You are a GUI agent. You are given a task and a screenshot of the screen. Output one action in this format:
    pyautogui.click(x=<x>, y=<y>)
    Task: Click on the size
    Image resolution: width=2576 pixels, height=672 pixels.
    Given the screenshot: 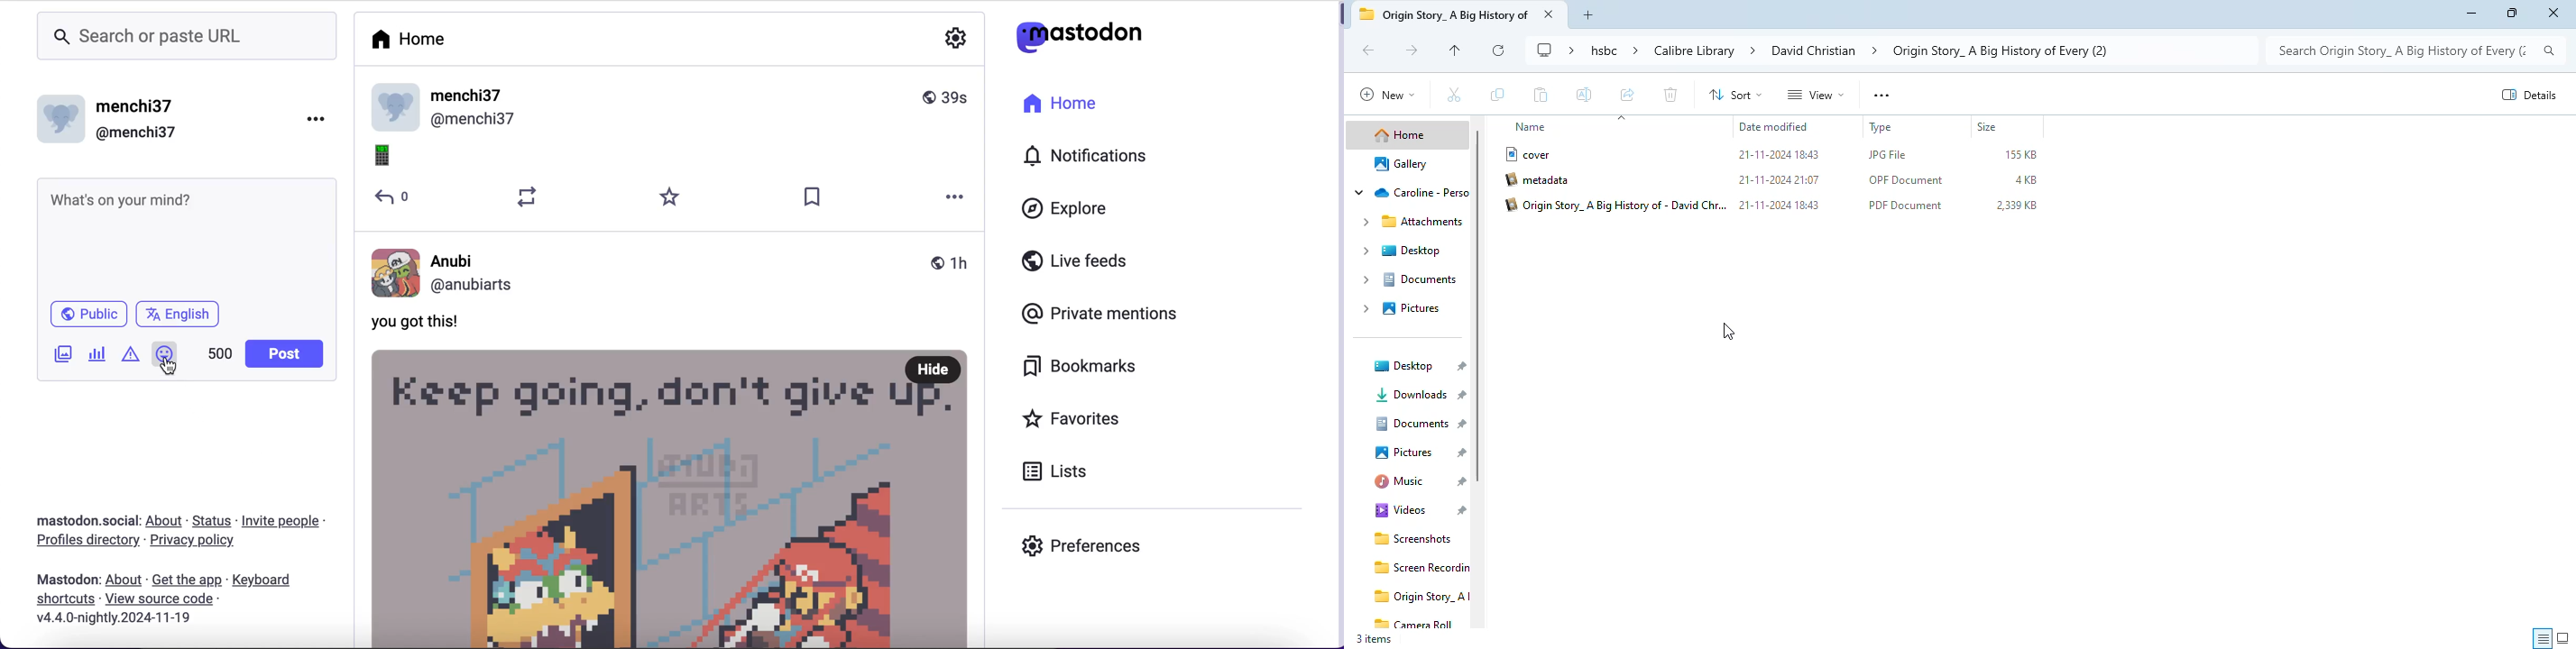 What is the action you would take?
    pyautogui.click(x=2026, y=180)
    